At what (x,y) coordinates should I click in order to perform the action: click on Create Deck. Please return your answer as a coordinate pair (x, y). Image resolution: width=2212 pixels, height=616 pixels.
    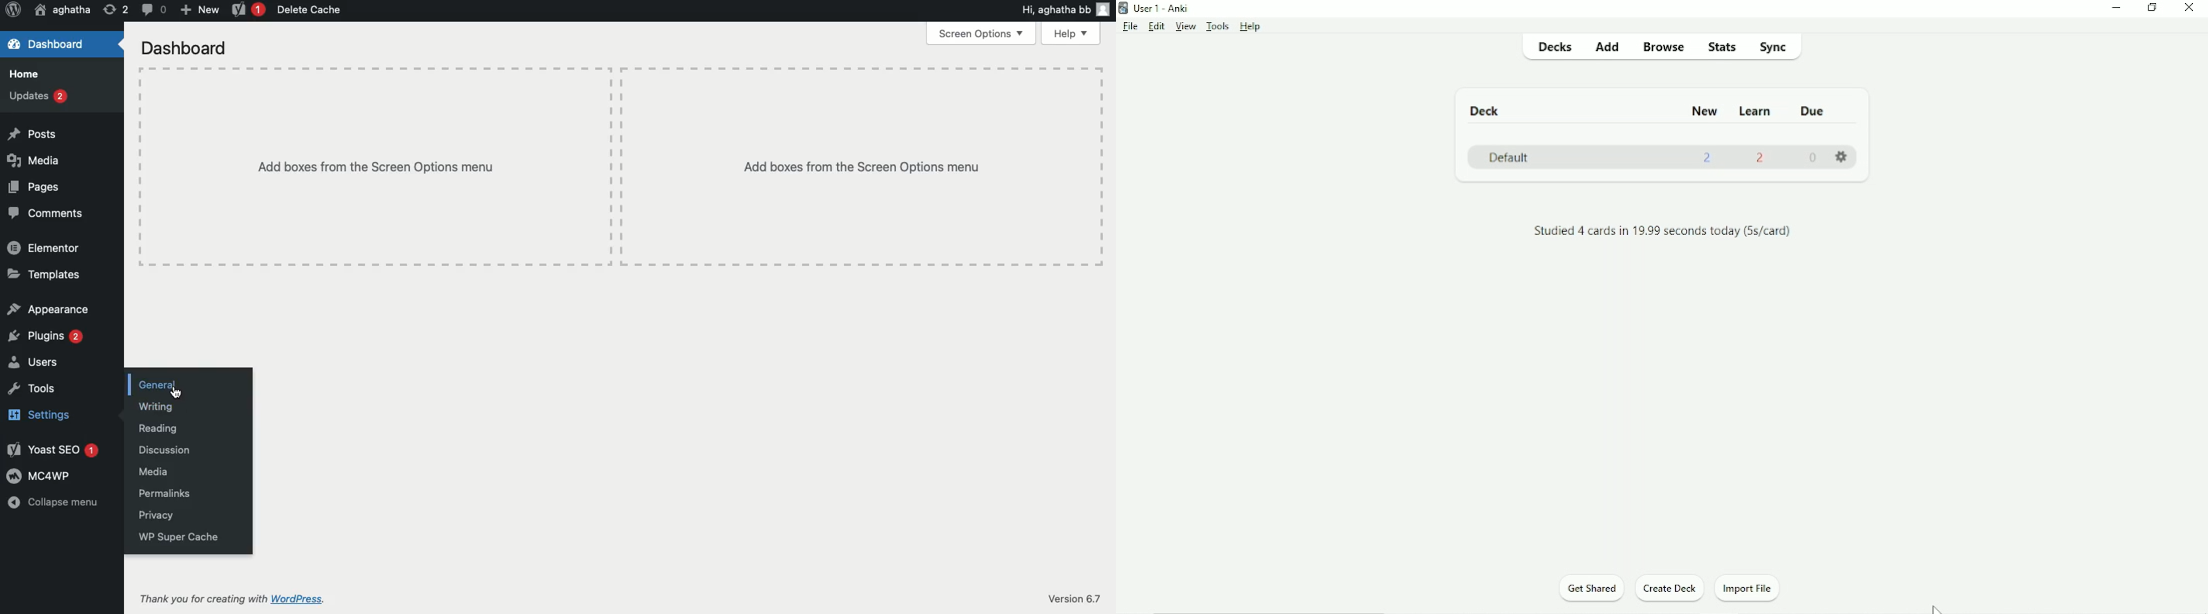
    Looking at the image, I should click on (1671, 589).